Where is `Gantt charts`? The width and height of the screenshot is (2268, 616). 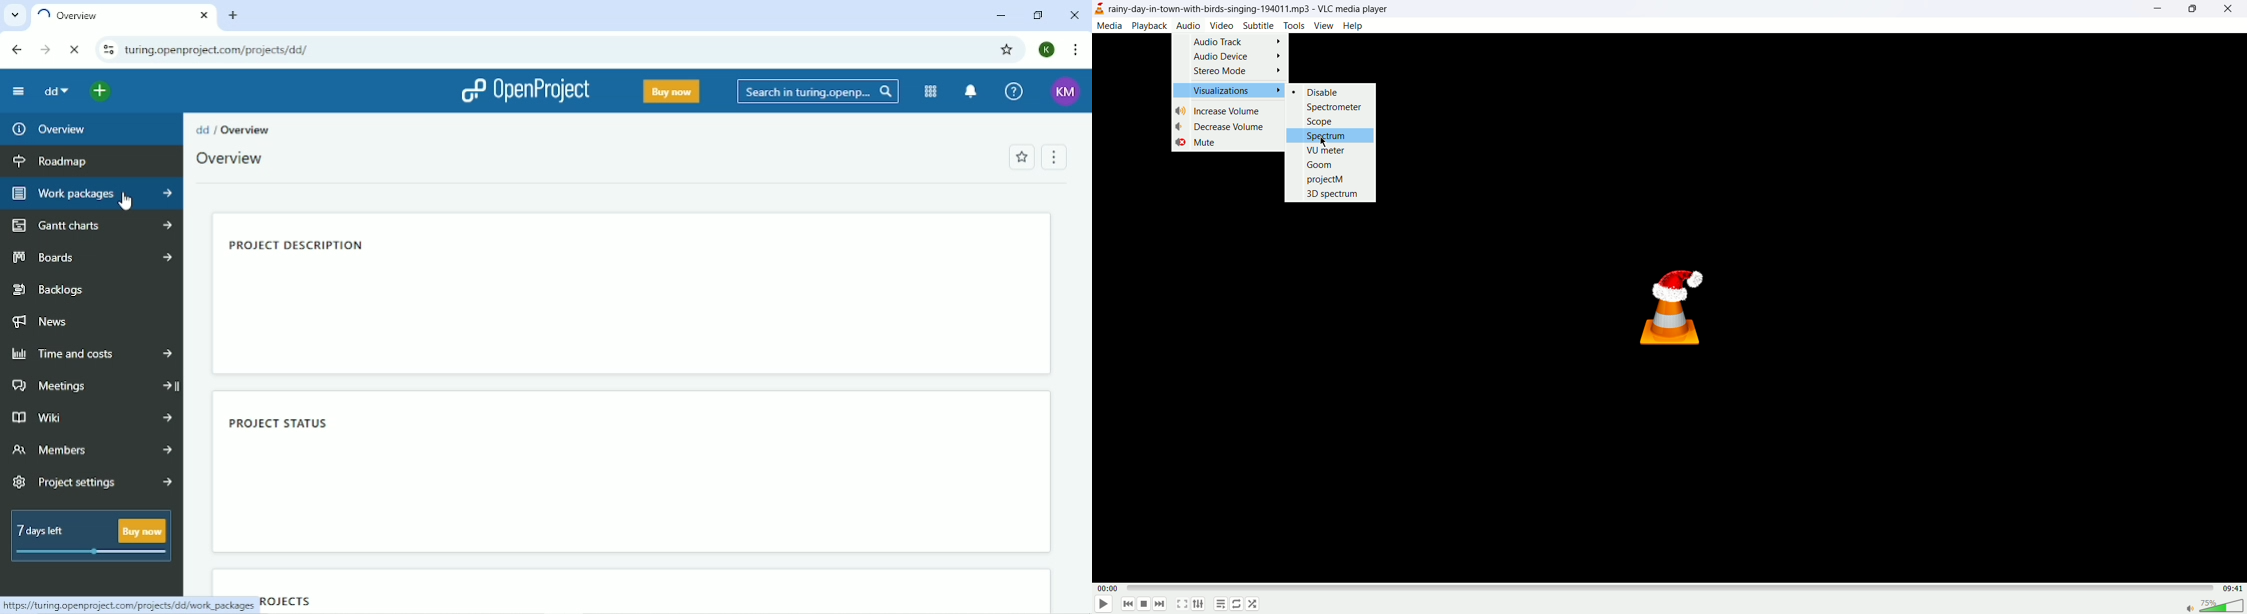 Gantt charts is located at coordinates (92, 227).